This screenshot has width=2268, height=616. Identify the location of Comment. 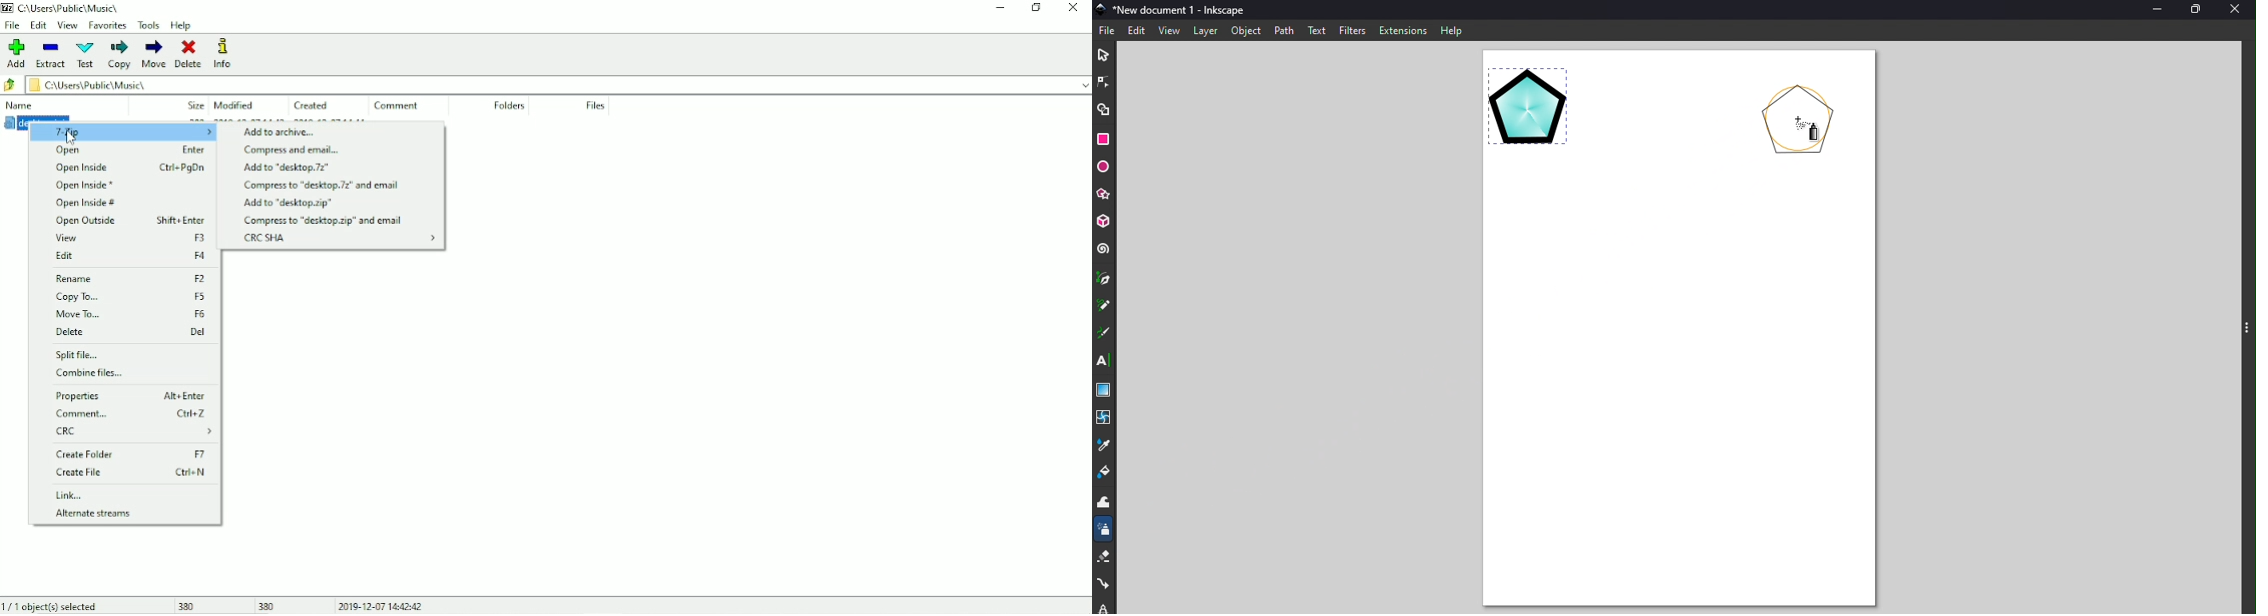
(130, 413).